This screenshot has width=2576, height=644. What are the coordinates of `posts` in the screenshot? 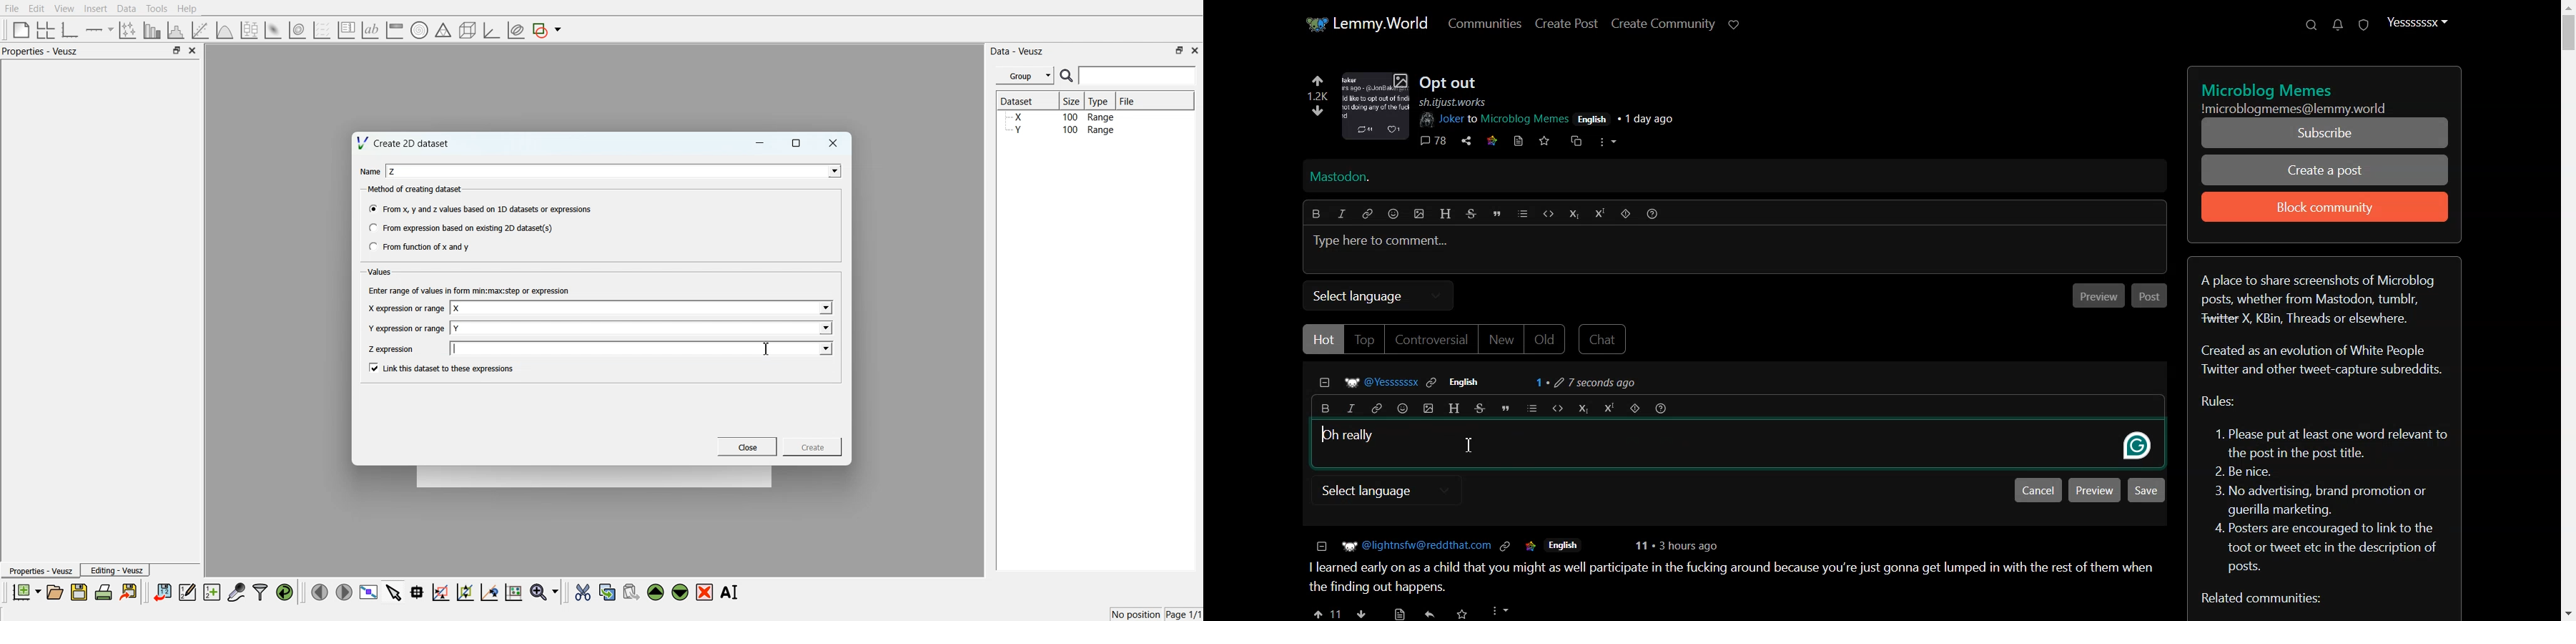 It's located at (1732, 566).